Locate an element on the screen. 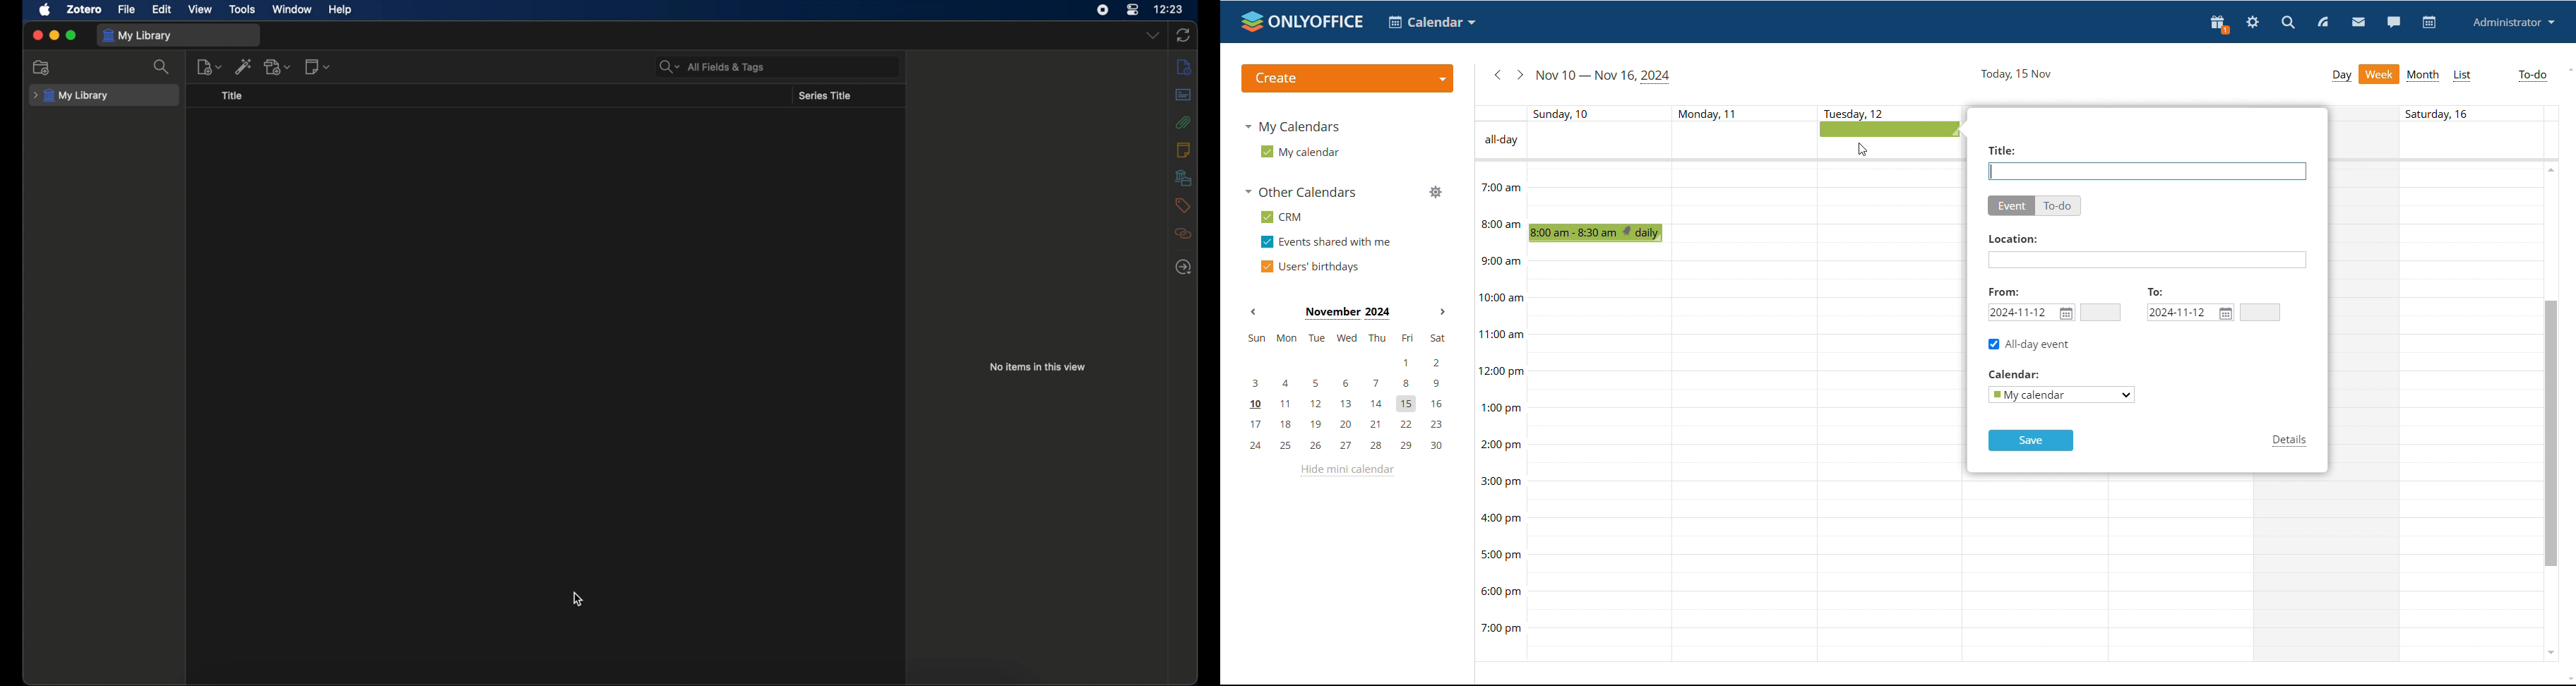 This screenshot has width=2576, height=700. day view is located at coordinates (2340, 76).